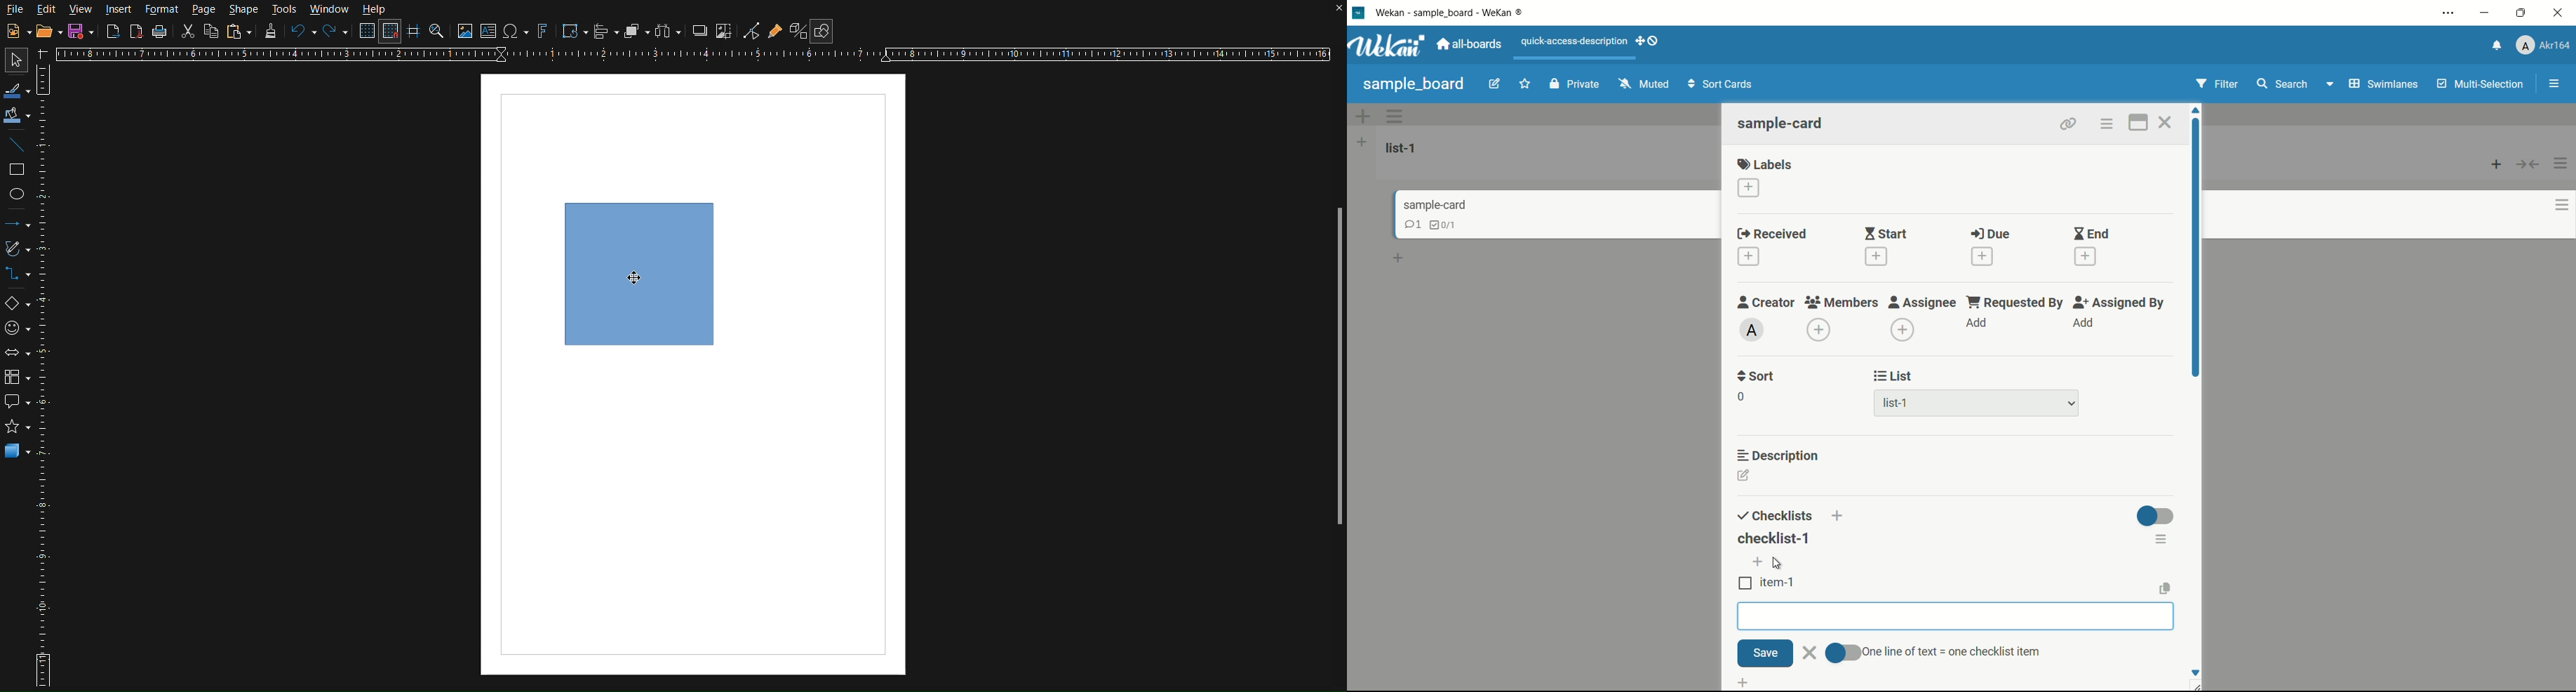 This screenshot has width=2576, height=700. What do you see at coordinates (1399, 256) in the screenshot?
I see `add` at bounding box center [1399, 256].